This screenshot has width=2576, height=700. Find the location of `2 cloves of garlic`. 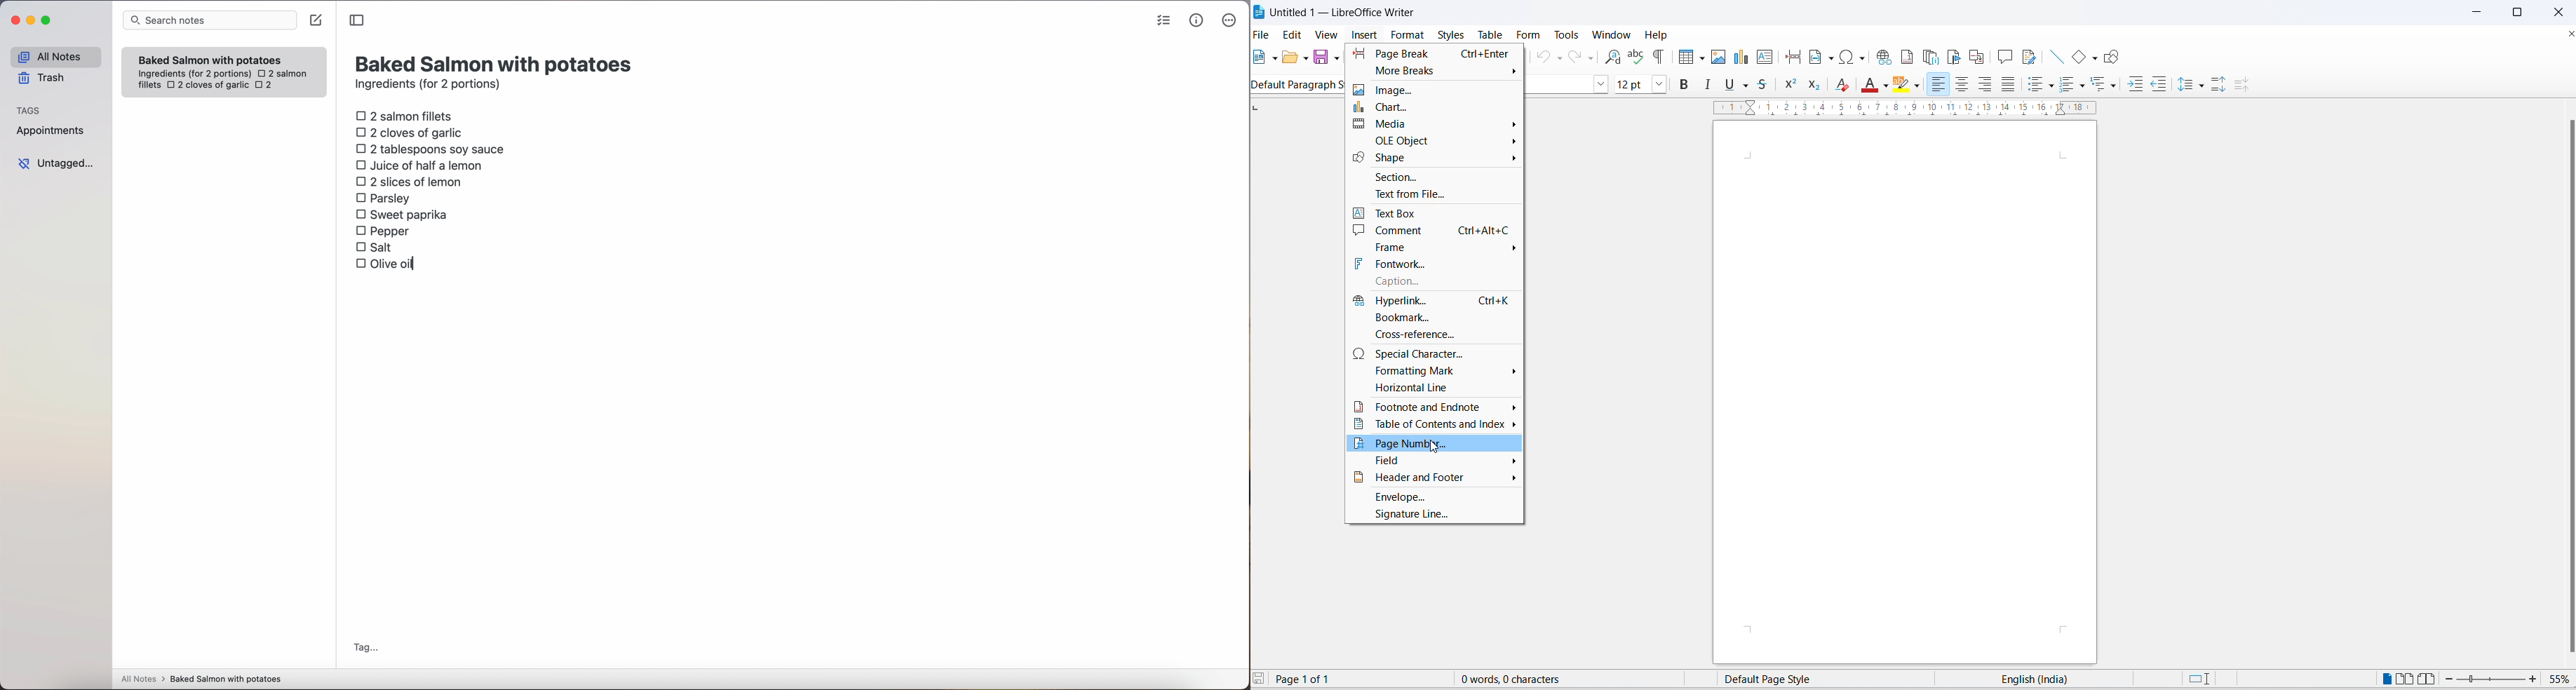

2 cloves of garlic is located at coordinates (208, 86).